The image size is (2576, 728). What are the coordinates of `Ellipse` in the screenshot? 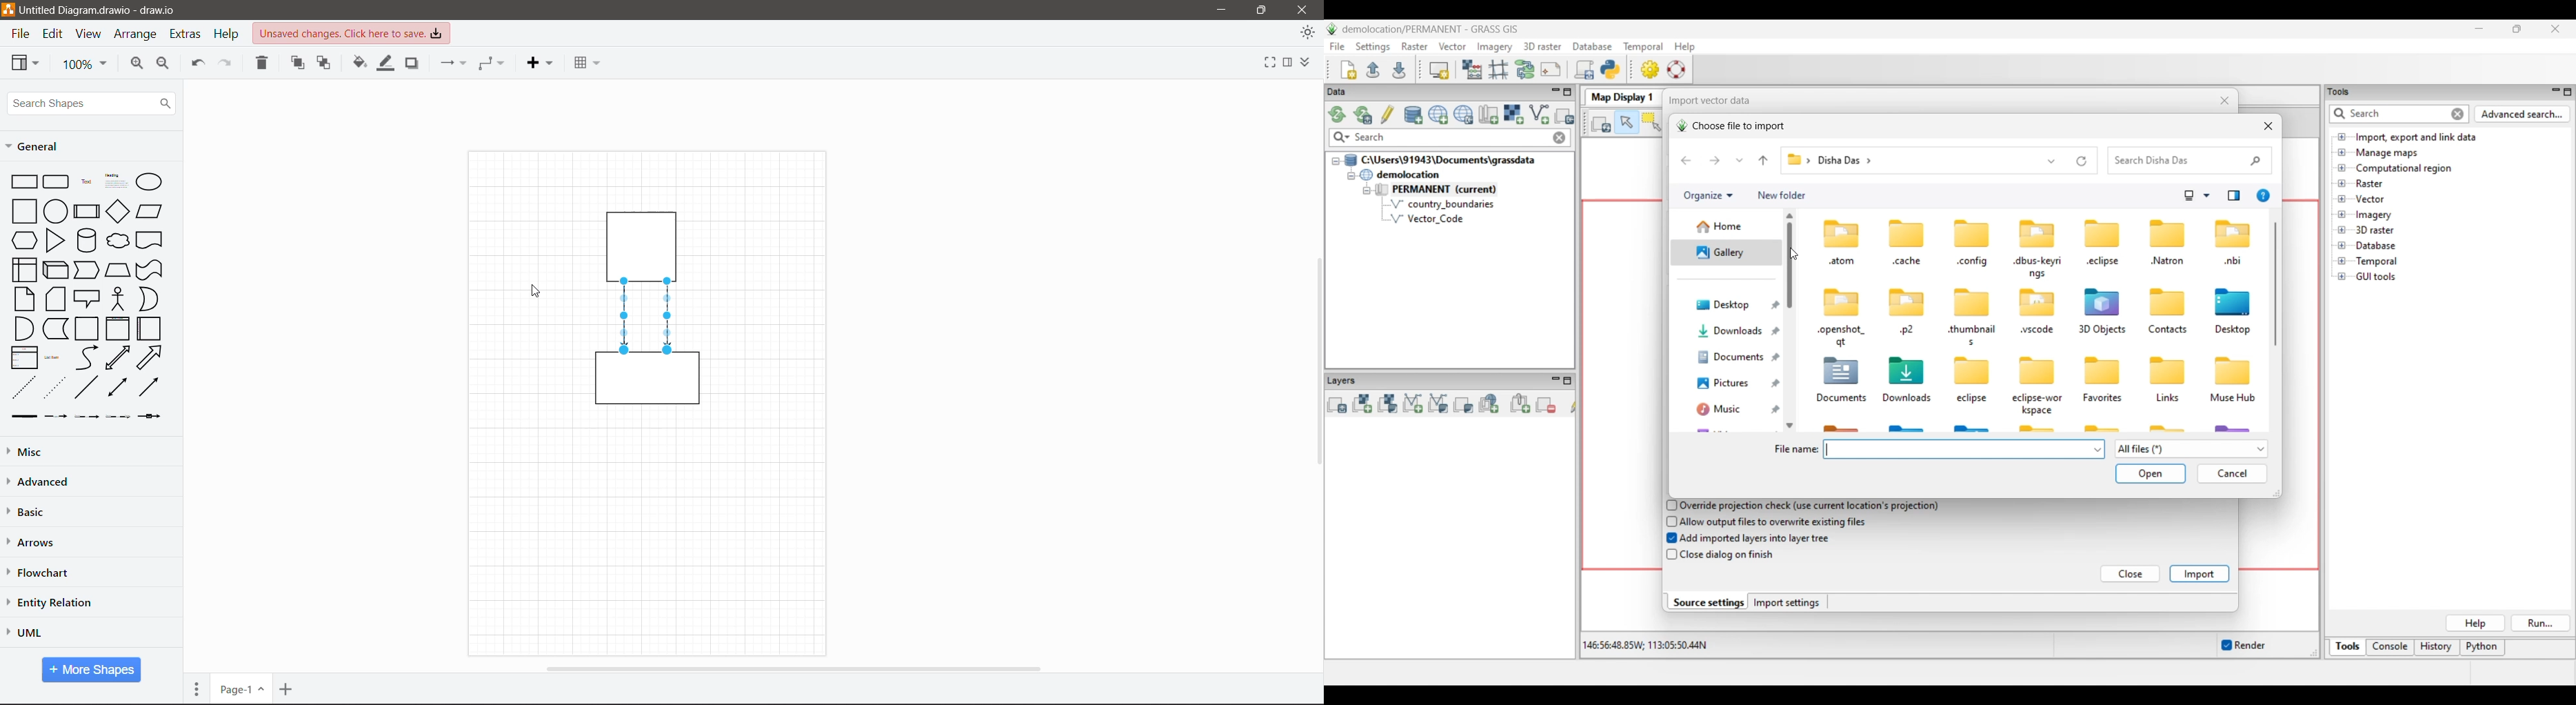 It's located at (149, 182).